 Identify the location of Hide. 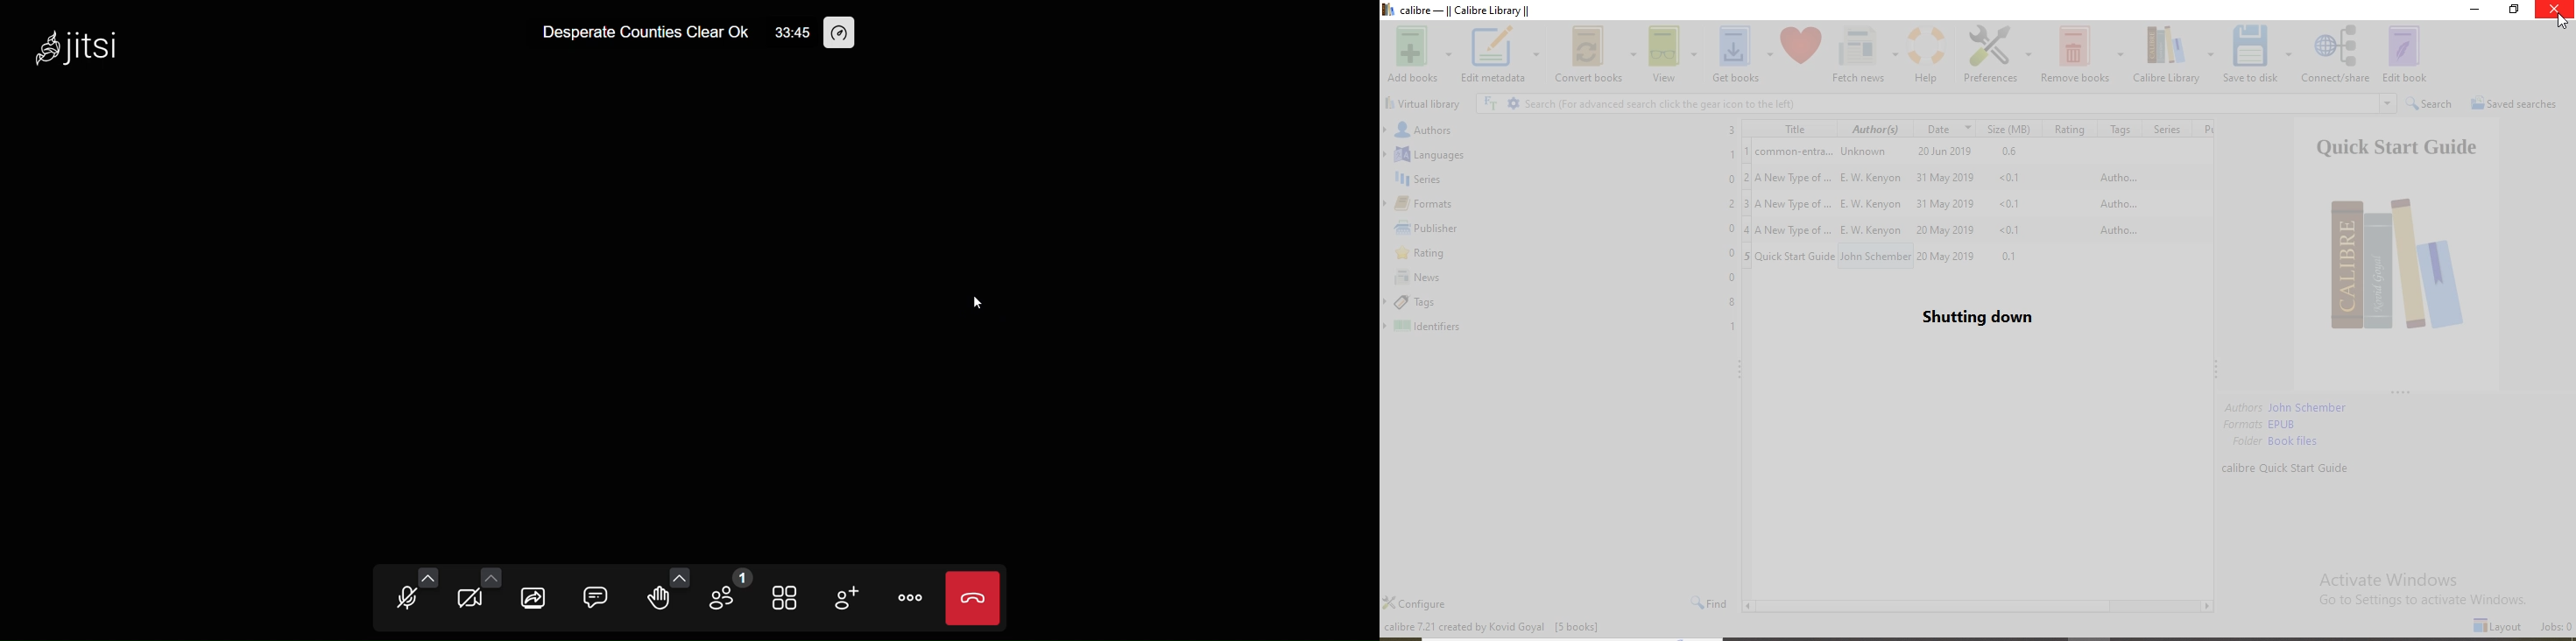
(1741, 368).